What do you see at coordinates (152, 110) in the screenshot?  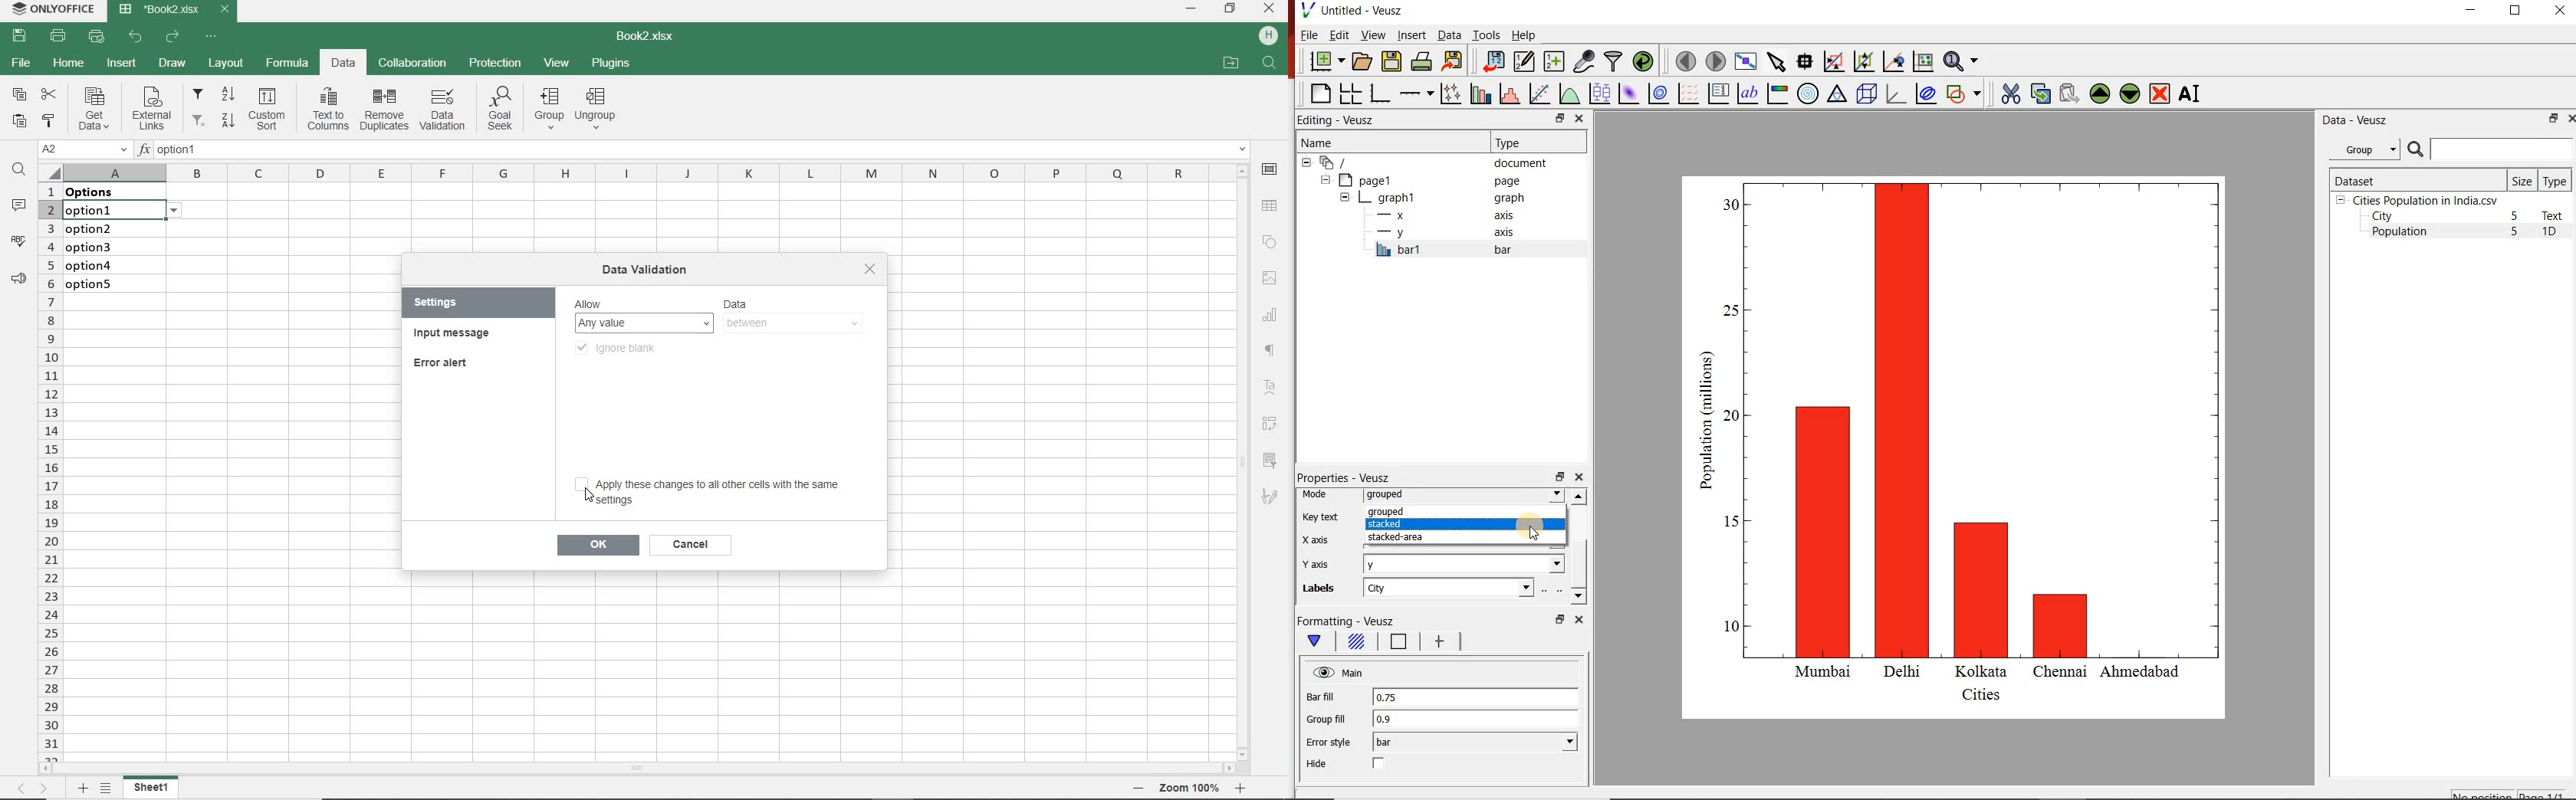 I see `External links` at bounding box center [152, 110].